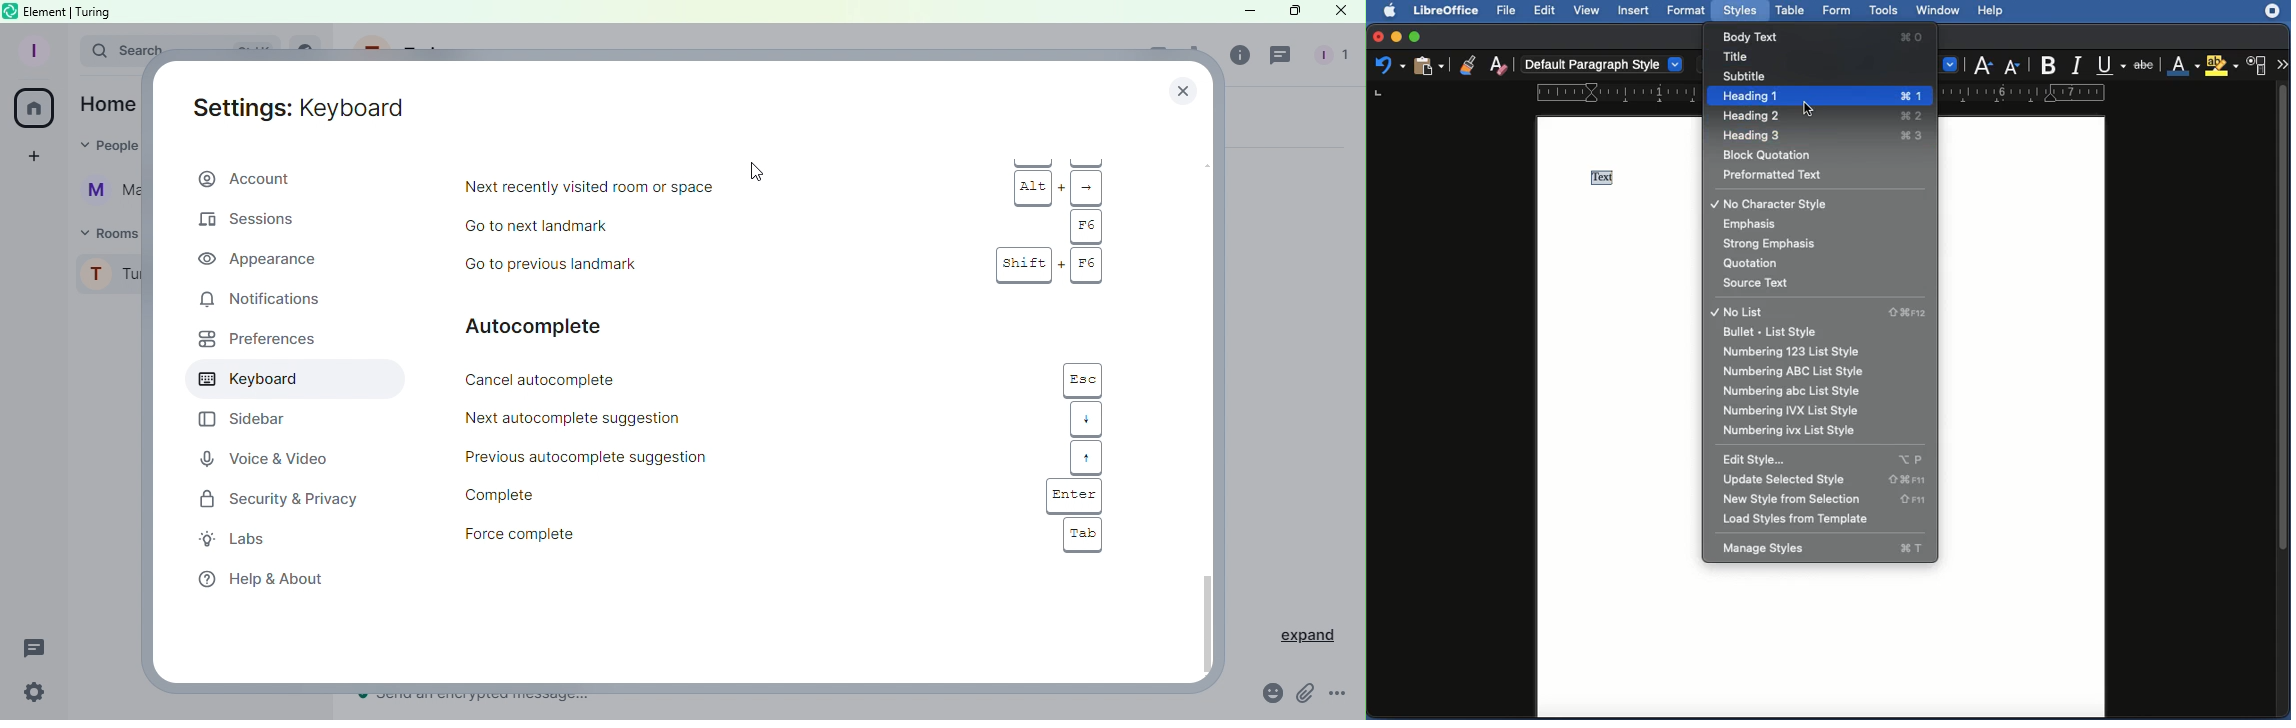 The image size is (2296, 728). I want to click on Load styles from template, so click(1810, 520).